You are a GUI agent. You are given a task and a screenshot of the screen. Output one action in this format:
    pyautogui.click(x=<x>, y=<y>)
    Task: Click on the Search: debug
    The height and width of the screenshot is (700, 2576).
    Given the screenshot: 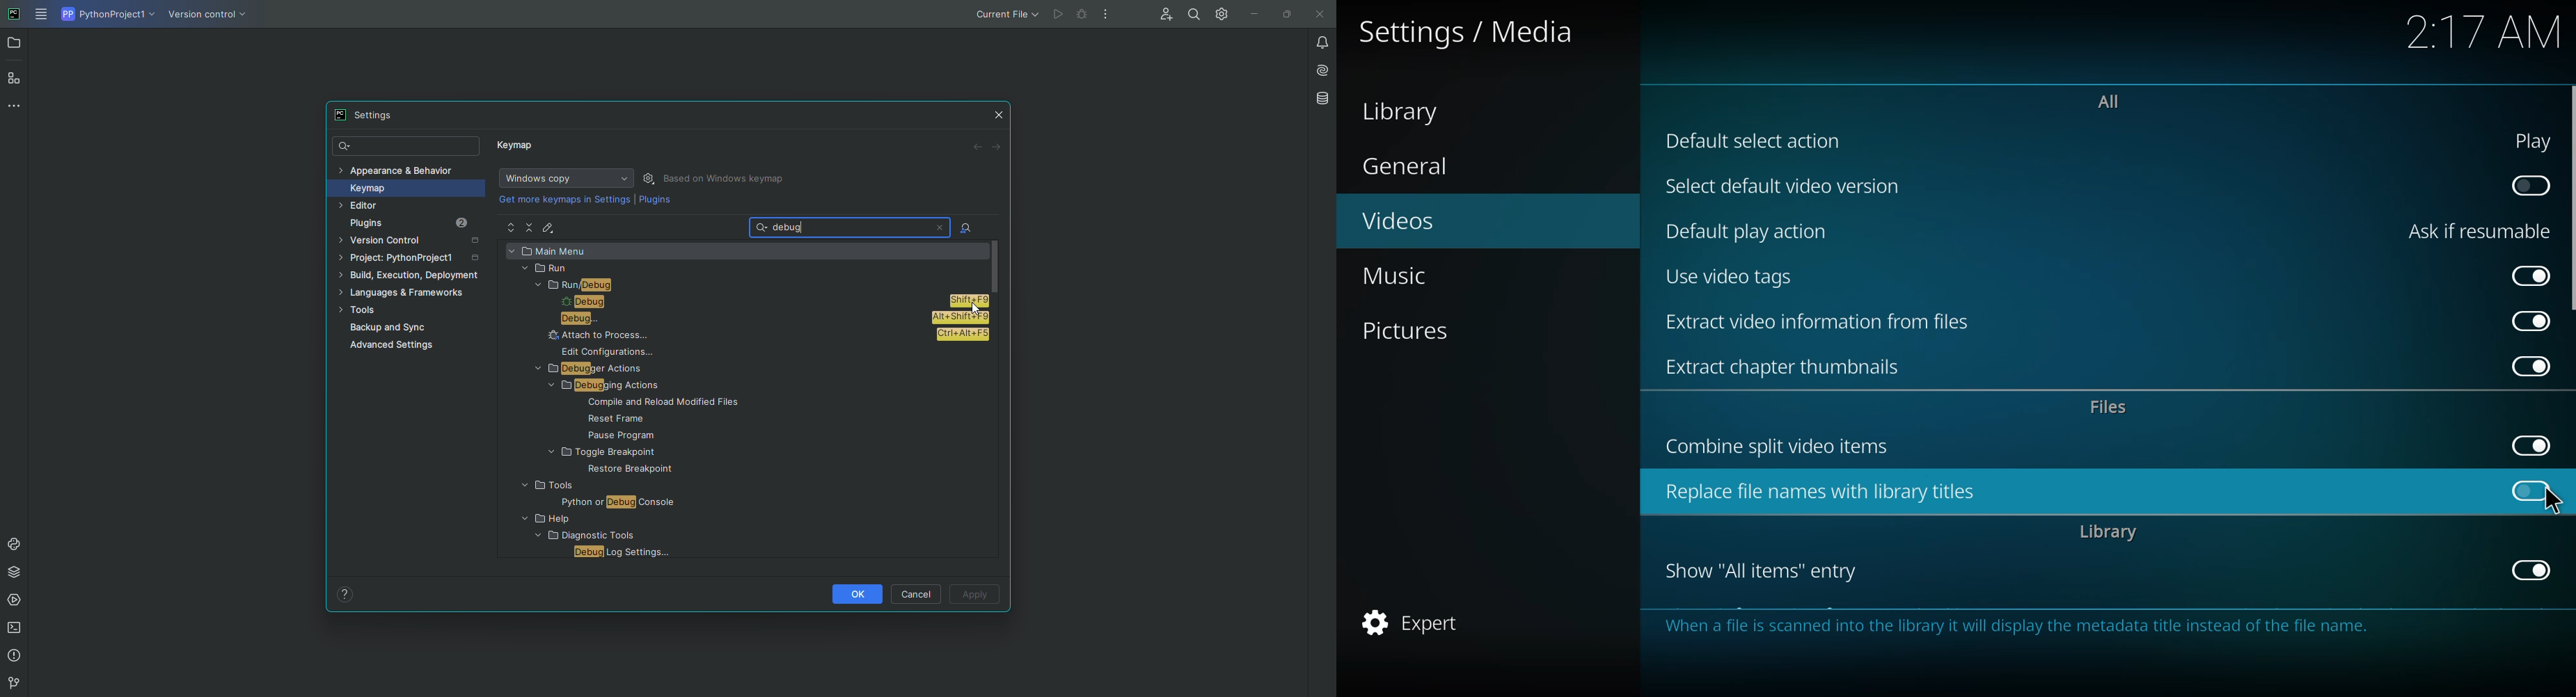 What is the action you would take?
    pyautogui.click(x=851, y=227)
    